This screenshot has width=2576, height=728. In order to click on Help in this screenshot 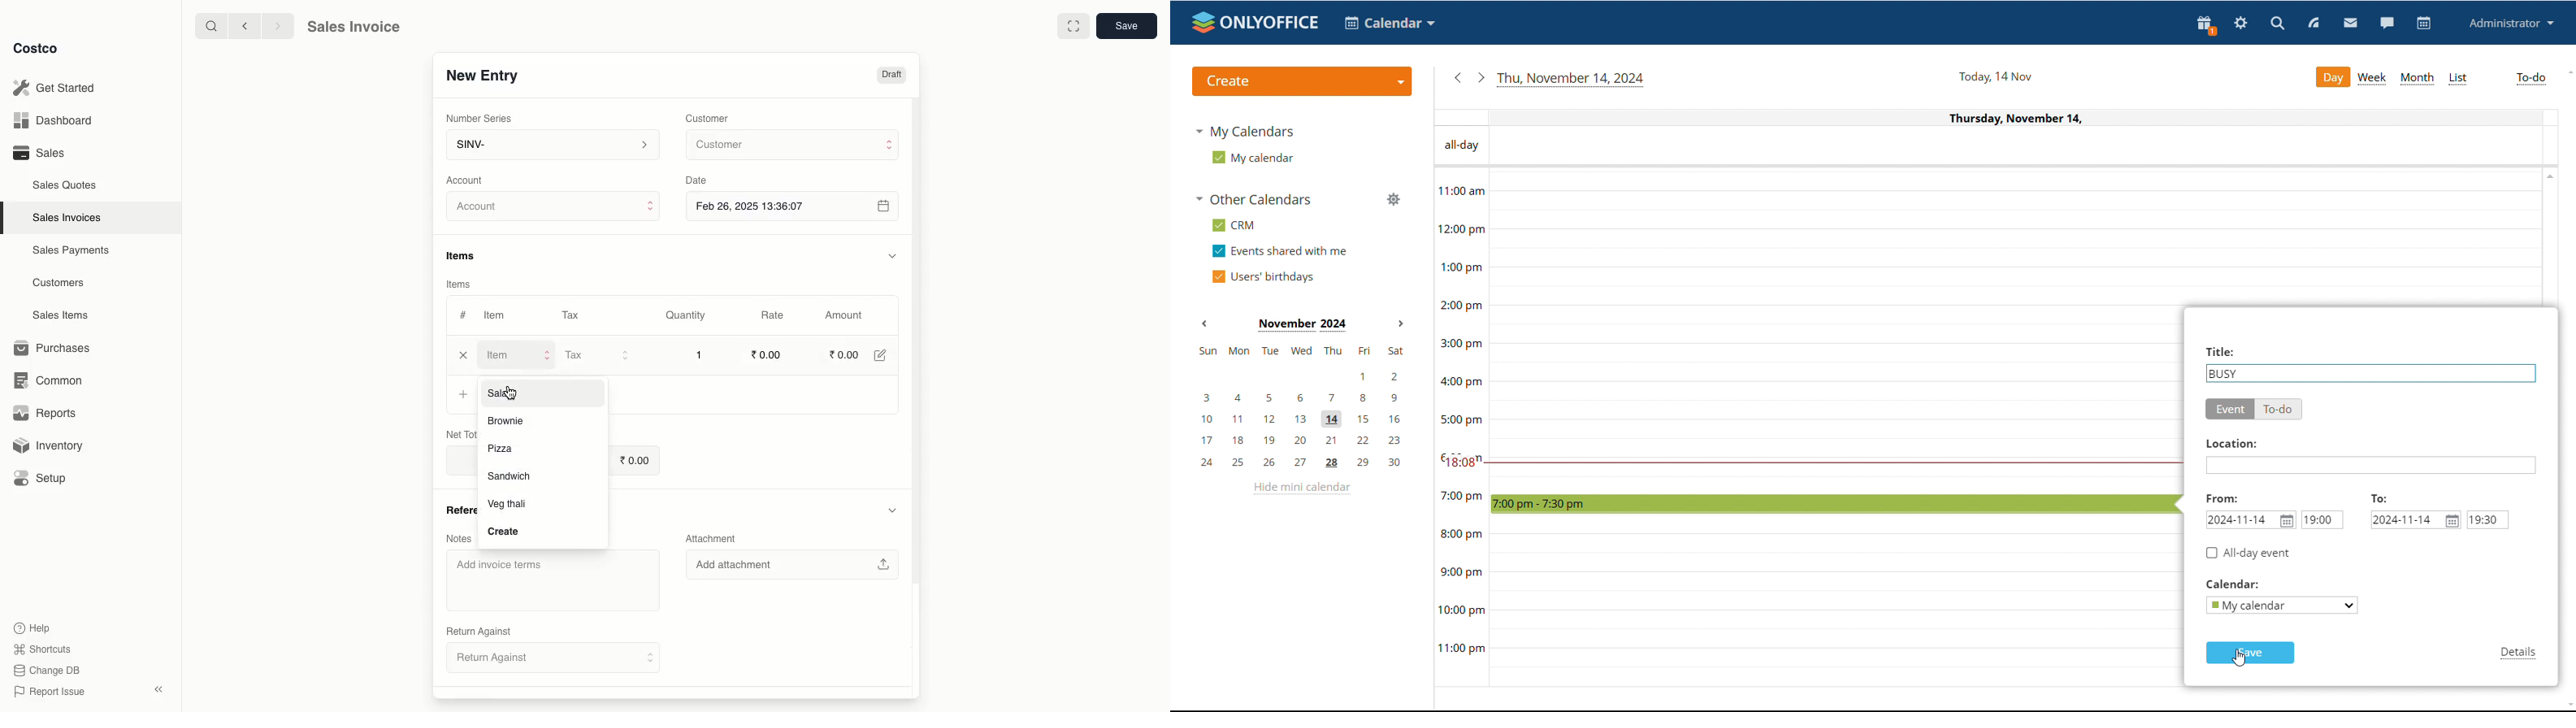, I will do `click(33, 627)`.